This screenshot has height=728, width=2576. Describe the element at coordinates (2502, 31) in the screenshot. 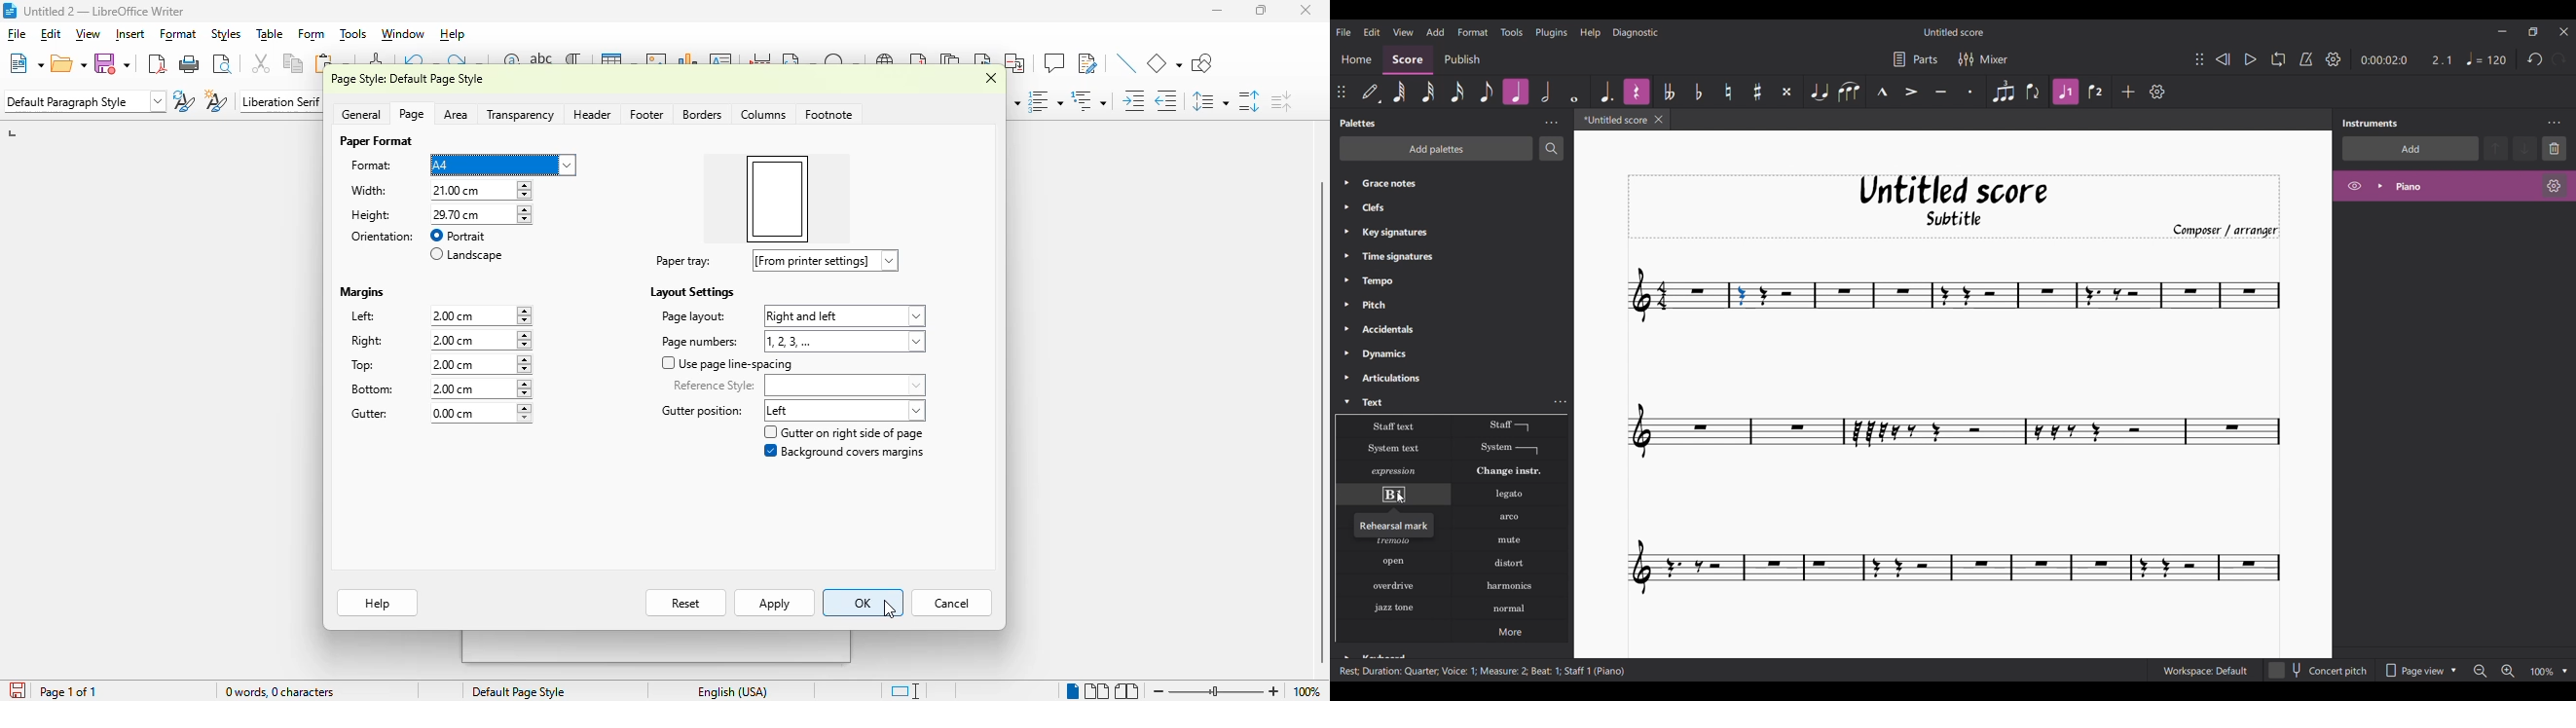

I see `Minimize` at that location.